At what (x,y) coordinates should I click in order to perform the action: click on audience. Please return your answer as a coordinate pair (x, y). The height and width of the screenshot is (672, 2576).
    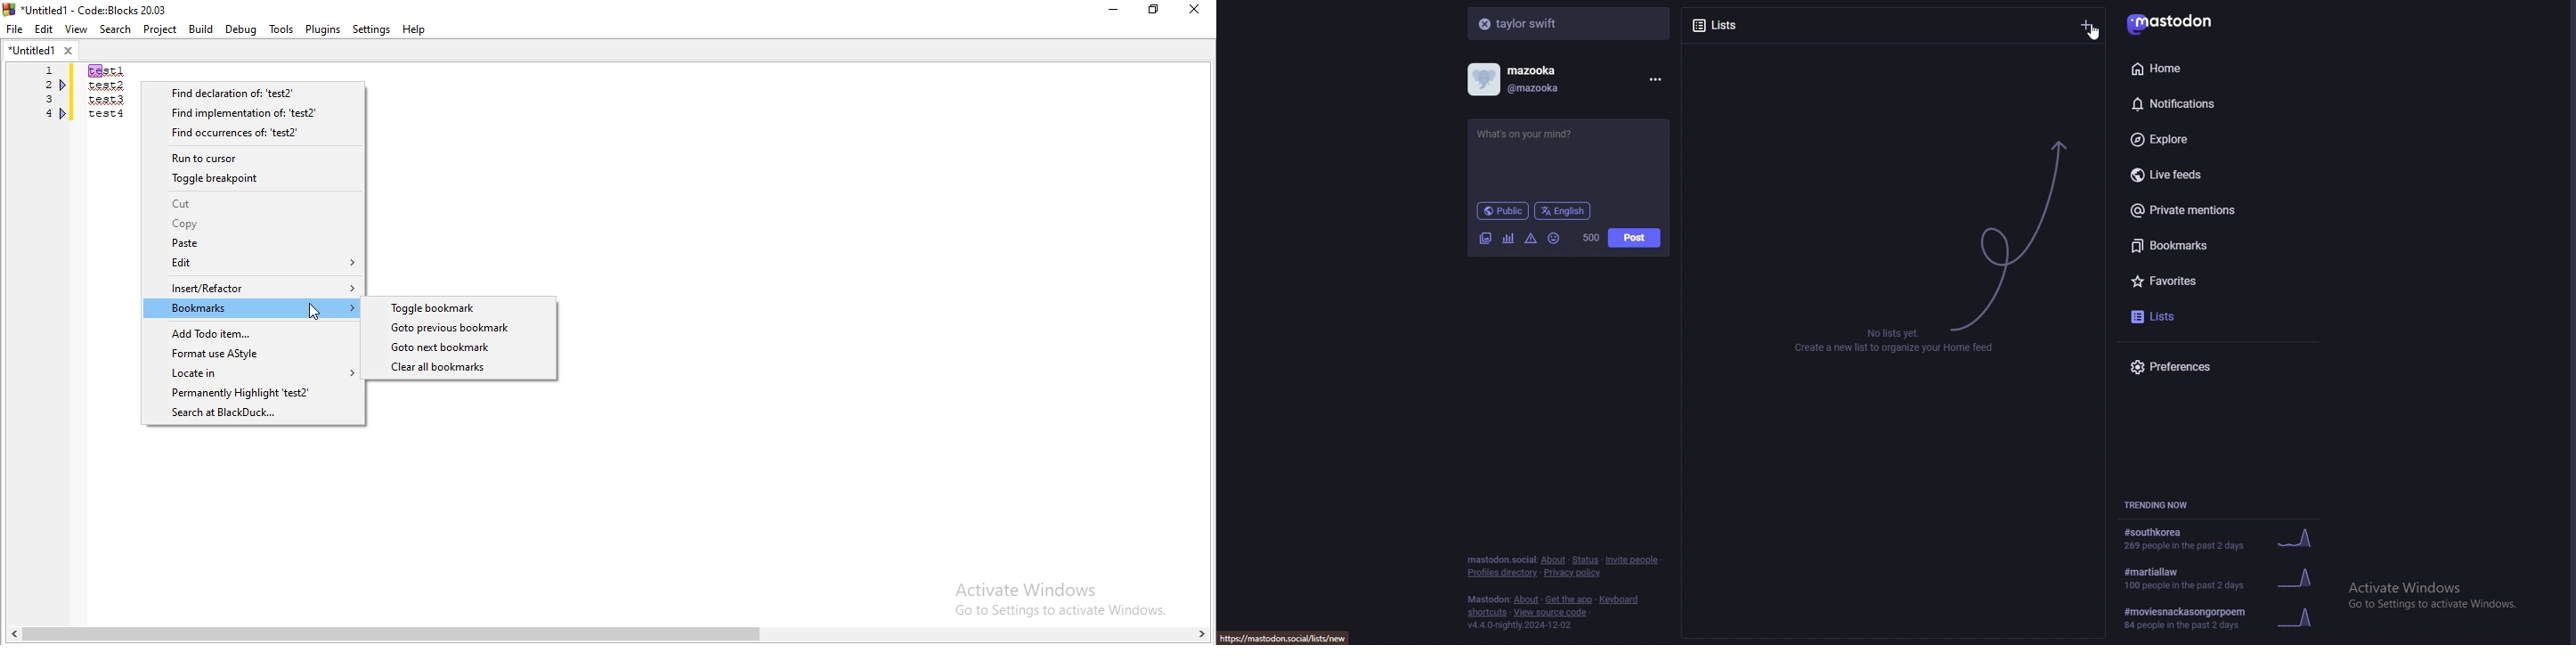
    Looking at the image, I should click on (1503, 211).